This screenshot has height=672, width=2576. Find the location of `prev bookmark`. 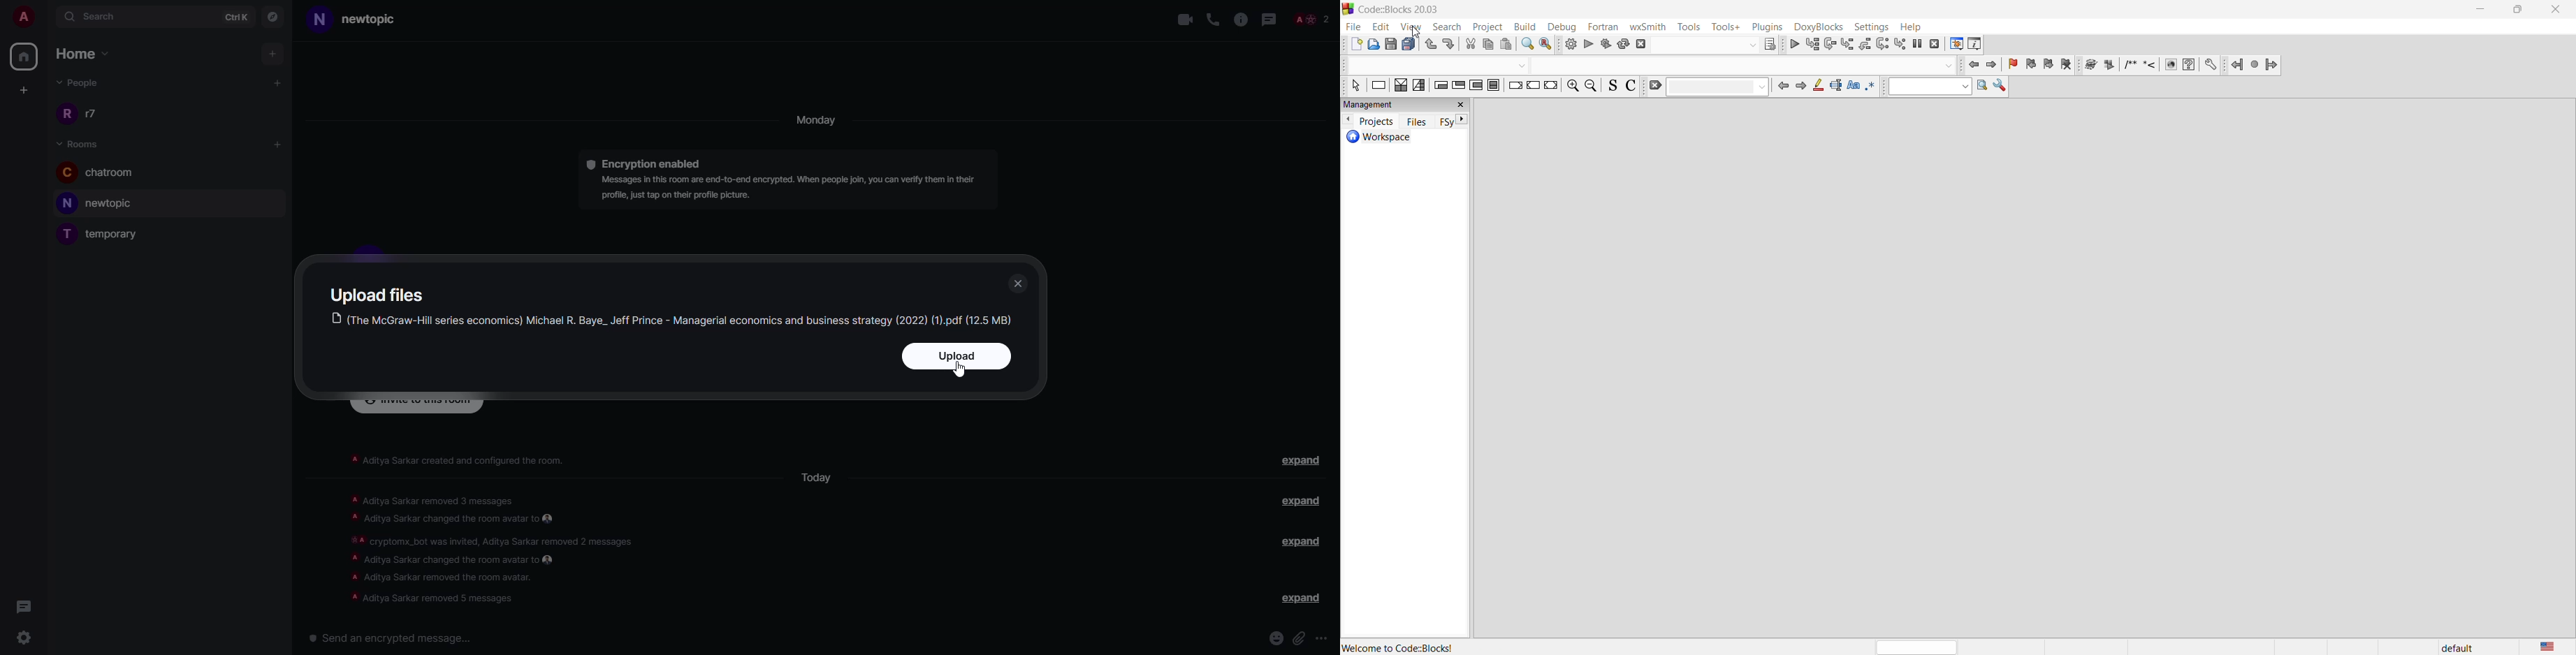

prev bookmark is located at coordinates (2032, 66).